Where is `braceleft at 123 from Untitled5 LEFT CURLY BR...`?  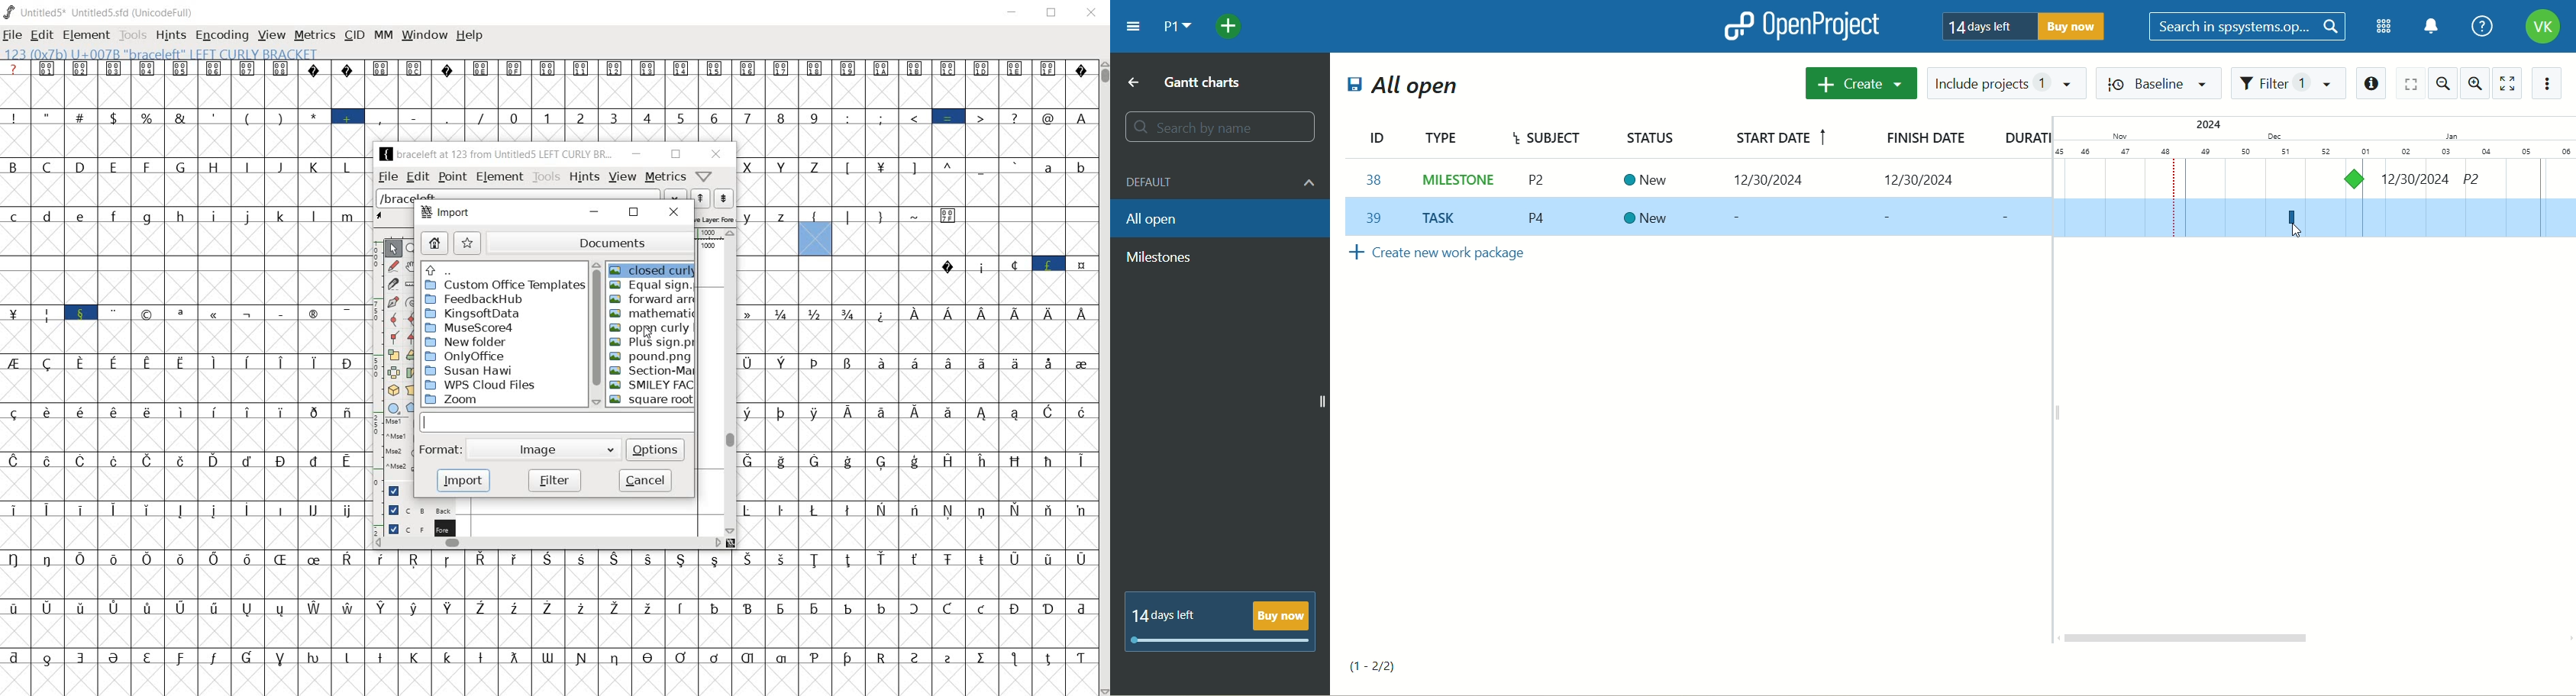 braceleft at 123 from Untitled5 LEFT CURLY BR... is located at coordinates (497, 153).